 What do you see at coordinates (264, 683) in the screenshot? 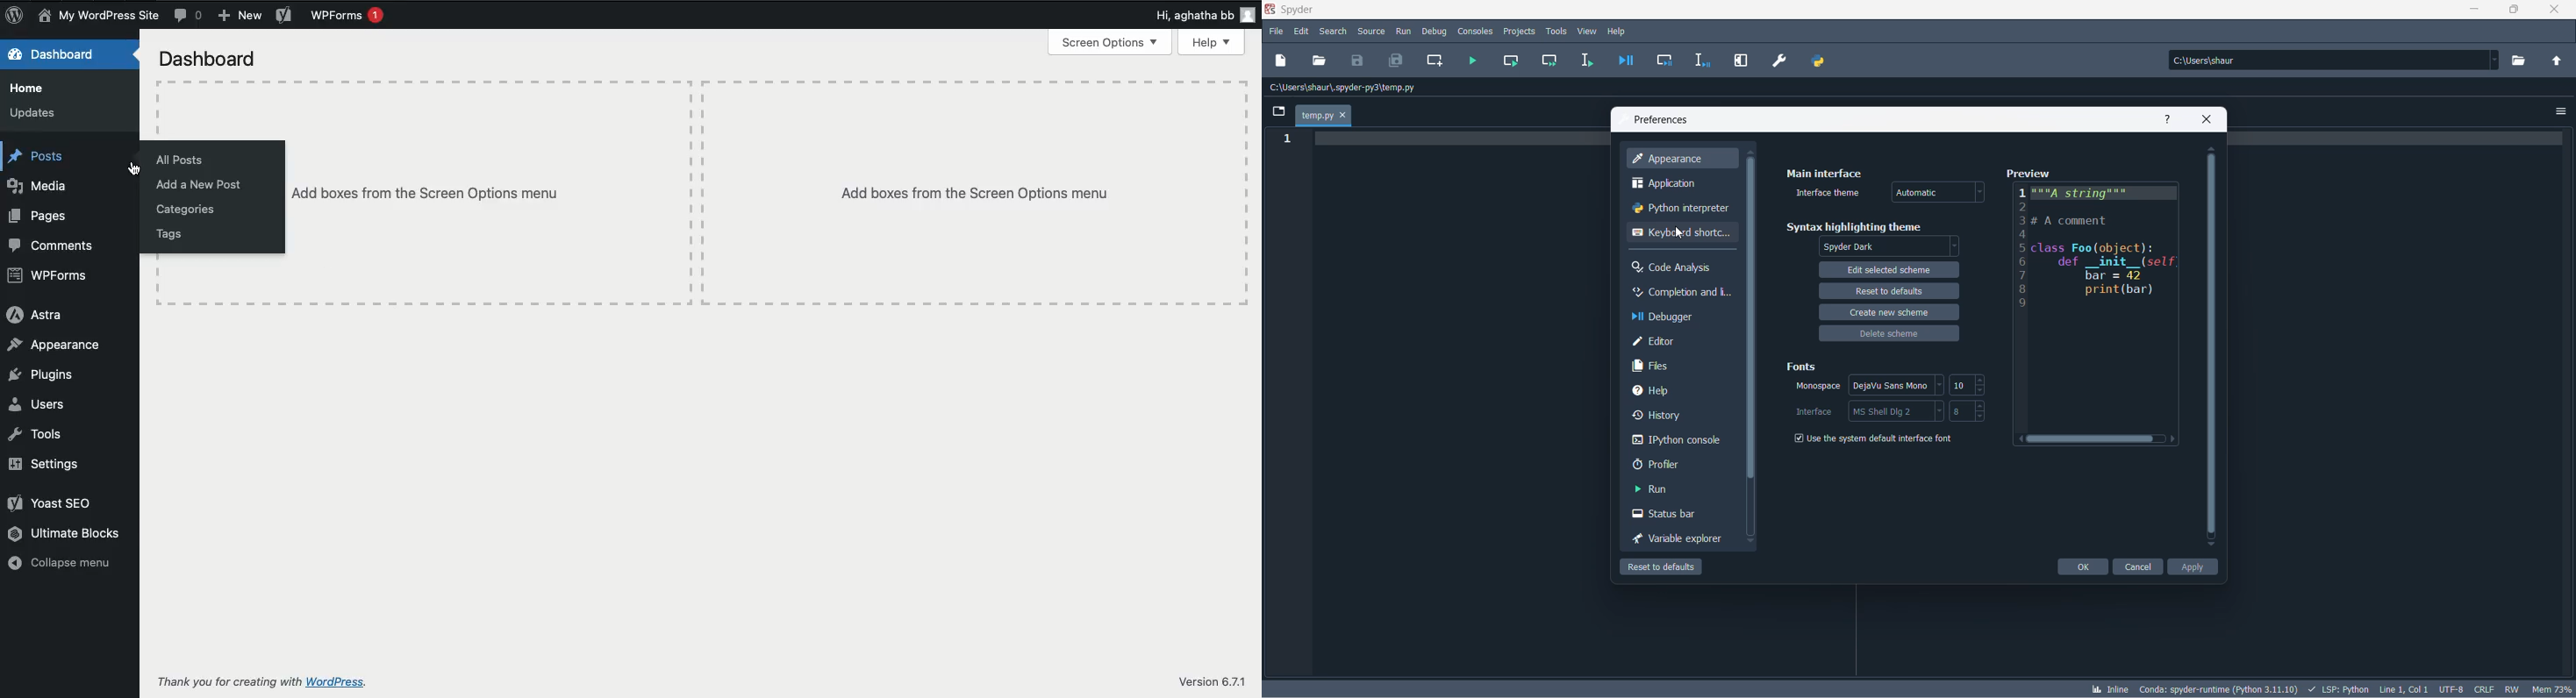
I see `Thank you for creating with WordPress` at bounding box center [264, 683].